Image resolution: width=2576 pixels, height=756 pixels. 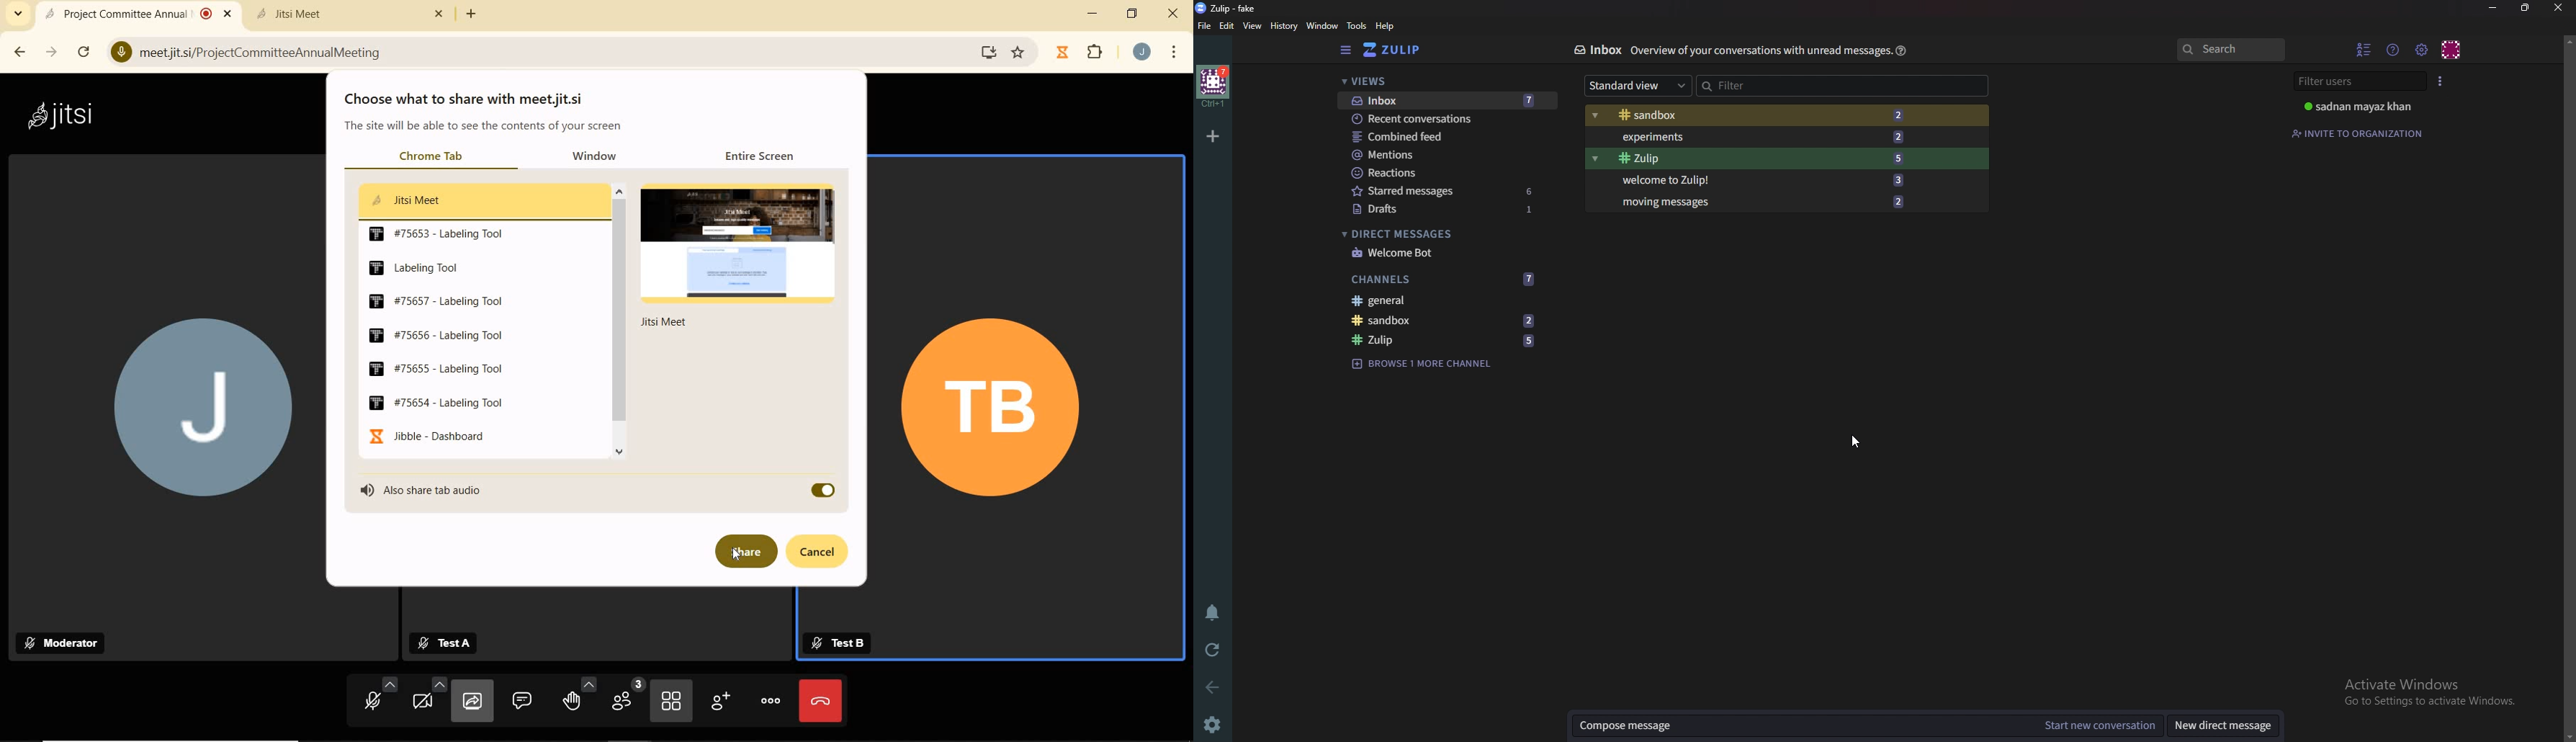 I want to click on File, so click(x=1205, y=27).